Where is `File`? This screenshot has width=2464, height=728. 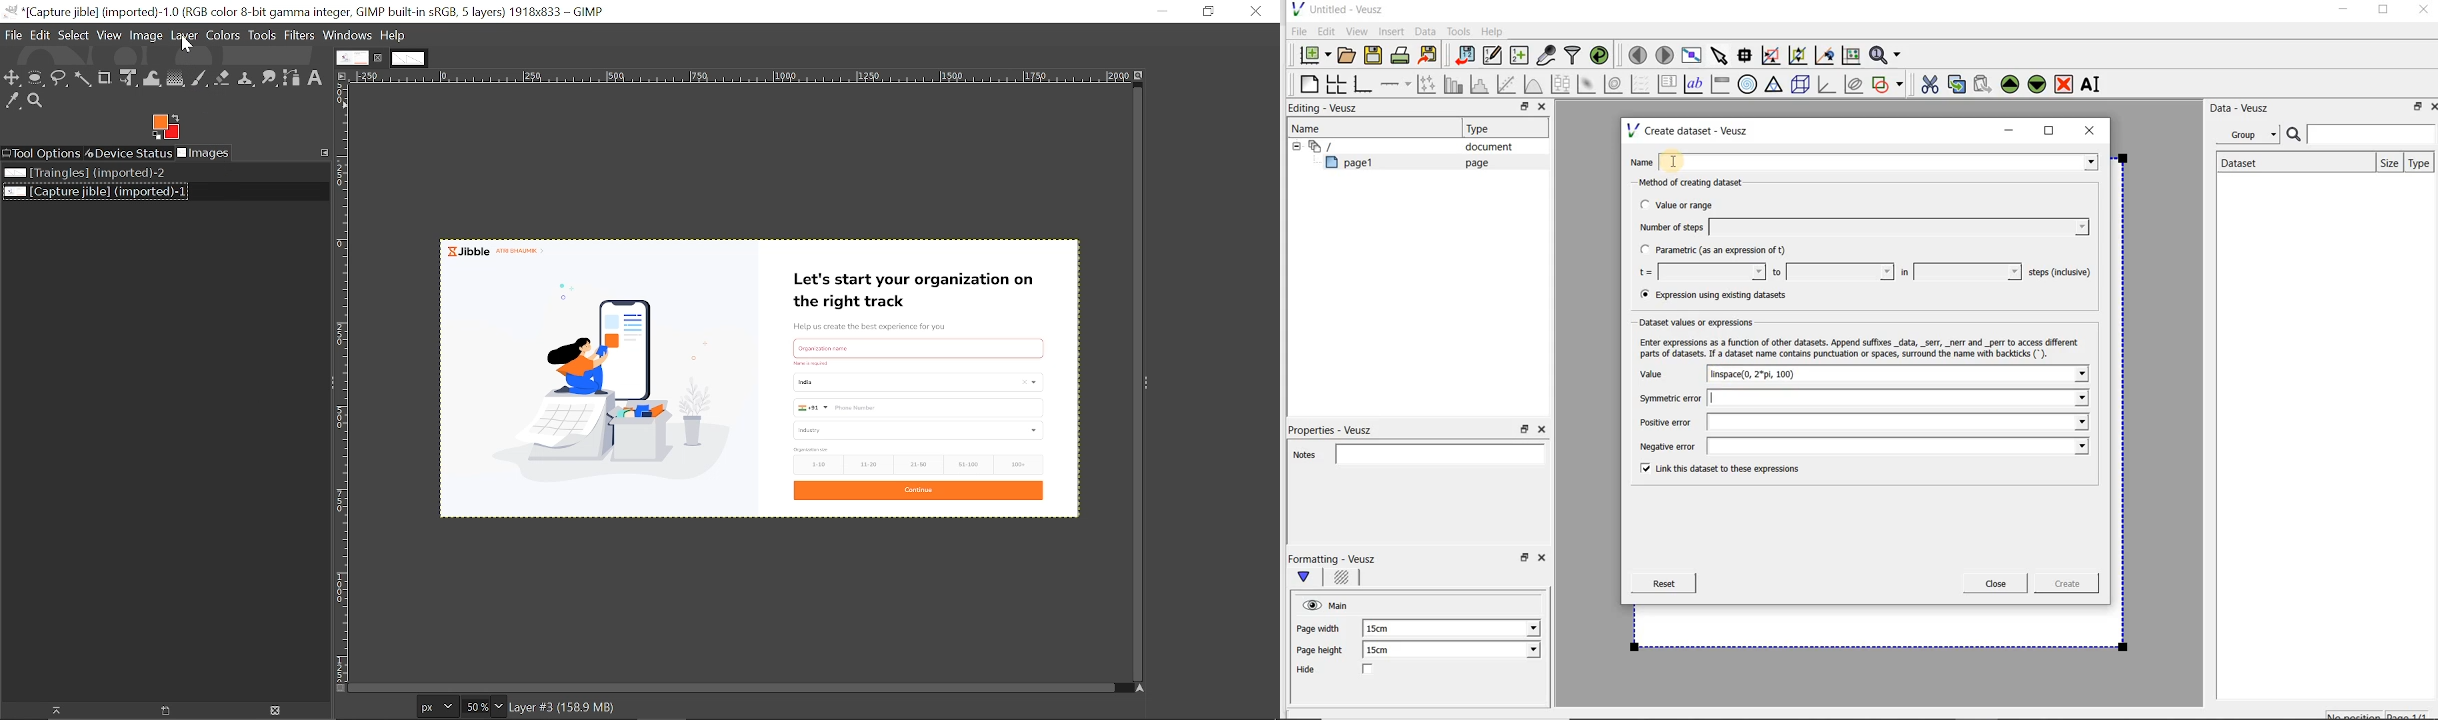
File is located at coordinates (11, 34).